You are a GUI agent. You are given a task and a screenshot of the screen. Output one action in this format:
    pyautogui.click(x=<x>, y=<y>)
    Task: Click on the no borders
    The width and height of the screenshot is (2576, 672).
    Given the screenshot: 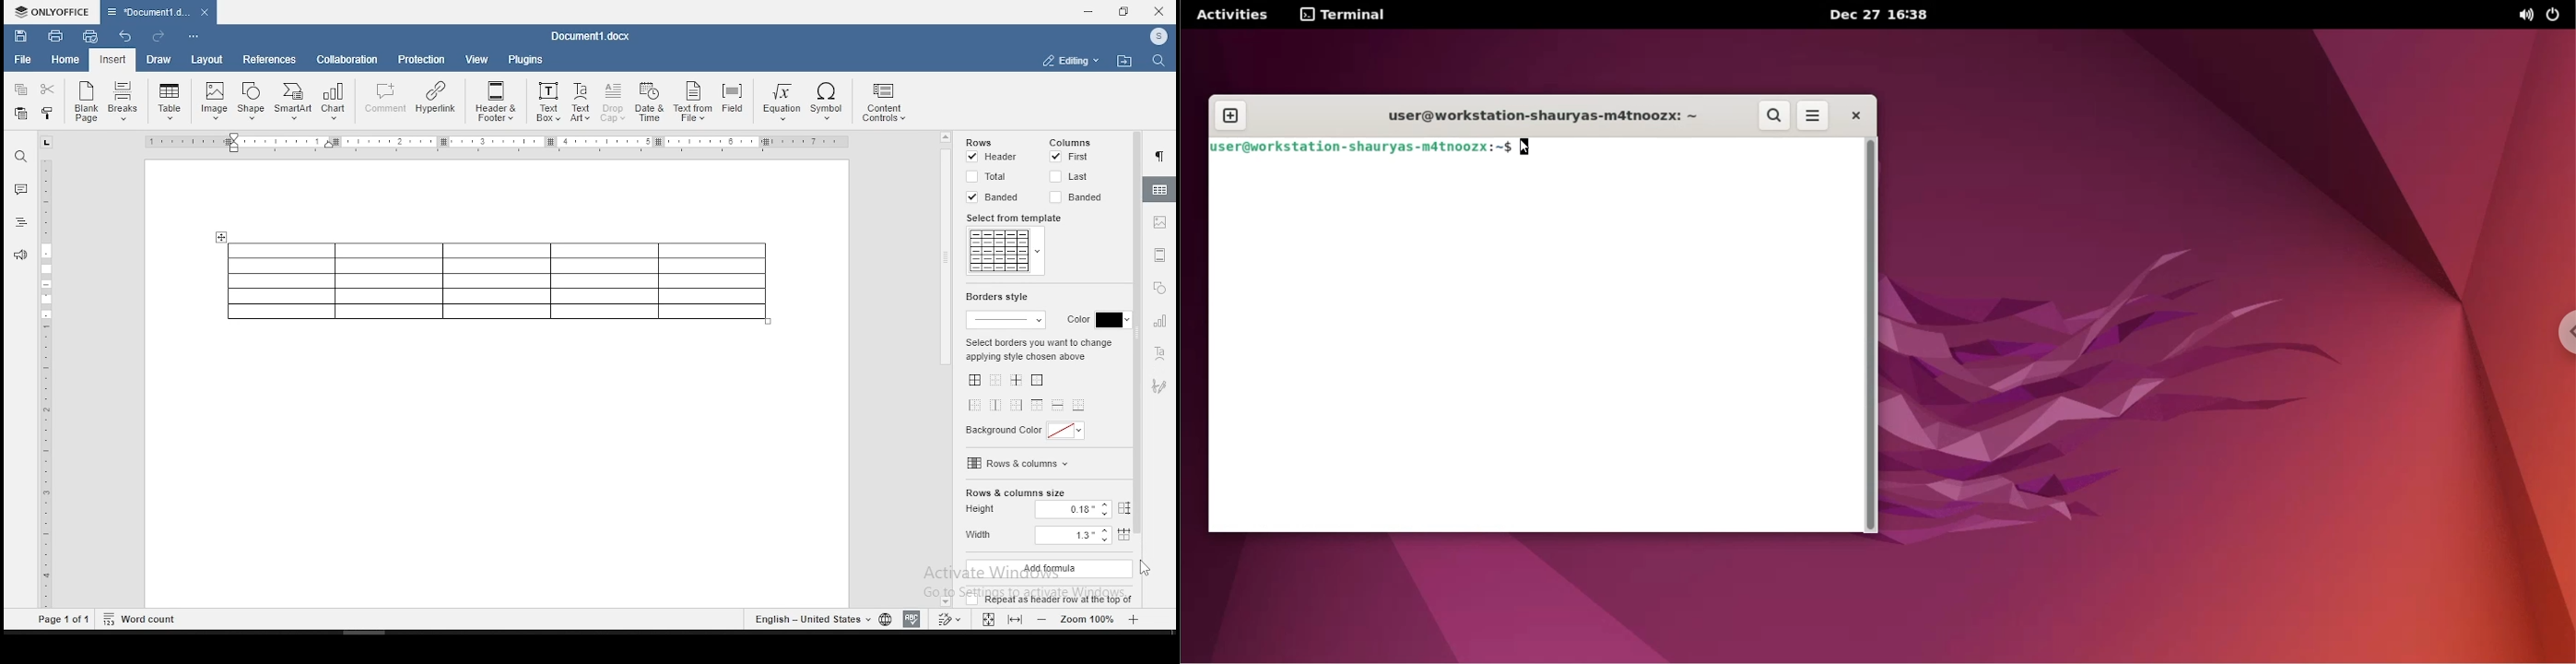 What is the action you would take?
    pyautogui.click(x=994, y=379)
    